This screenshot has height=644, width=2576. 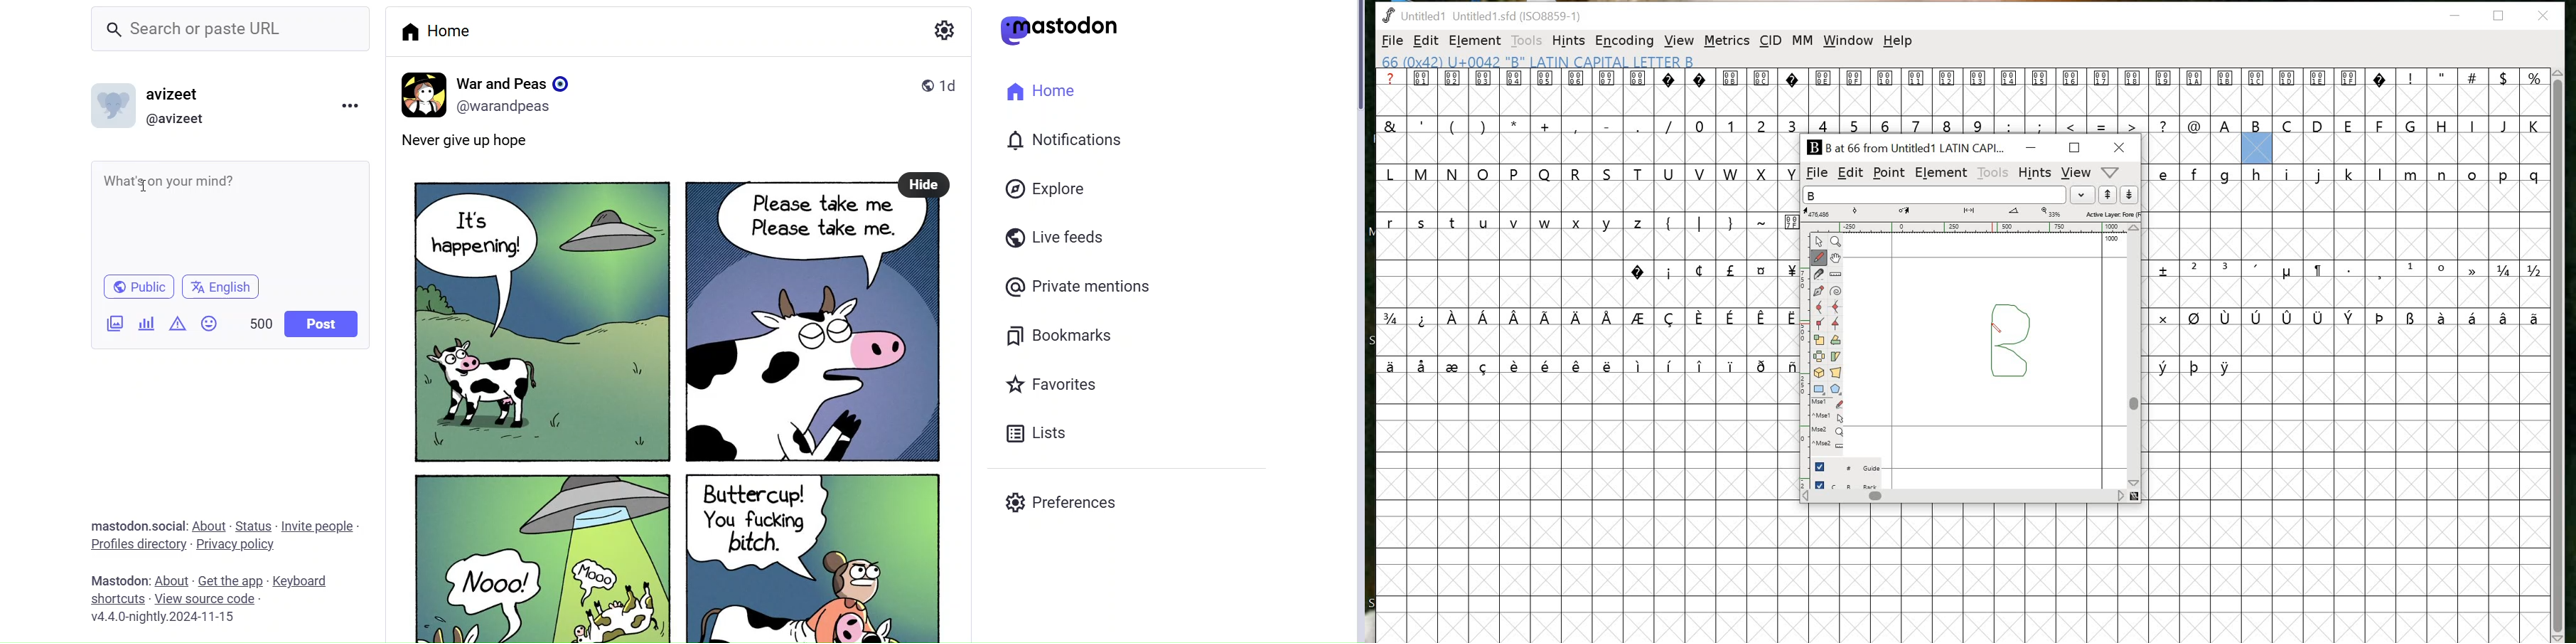 What do you see at coordinates (2077, 172) in the screenshot?
I see `VIEW` at bounding box center [2077, 172].